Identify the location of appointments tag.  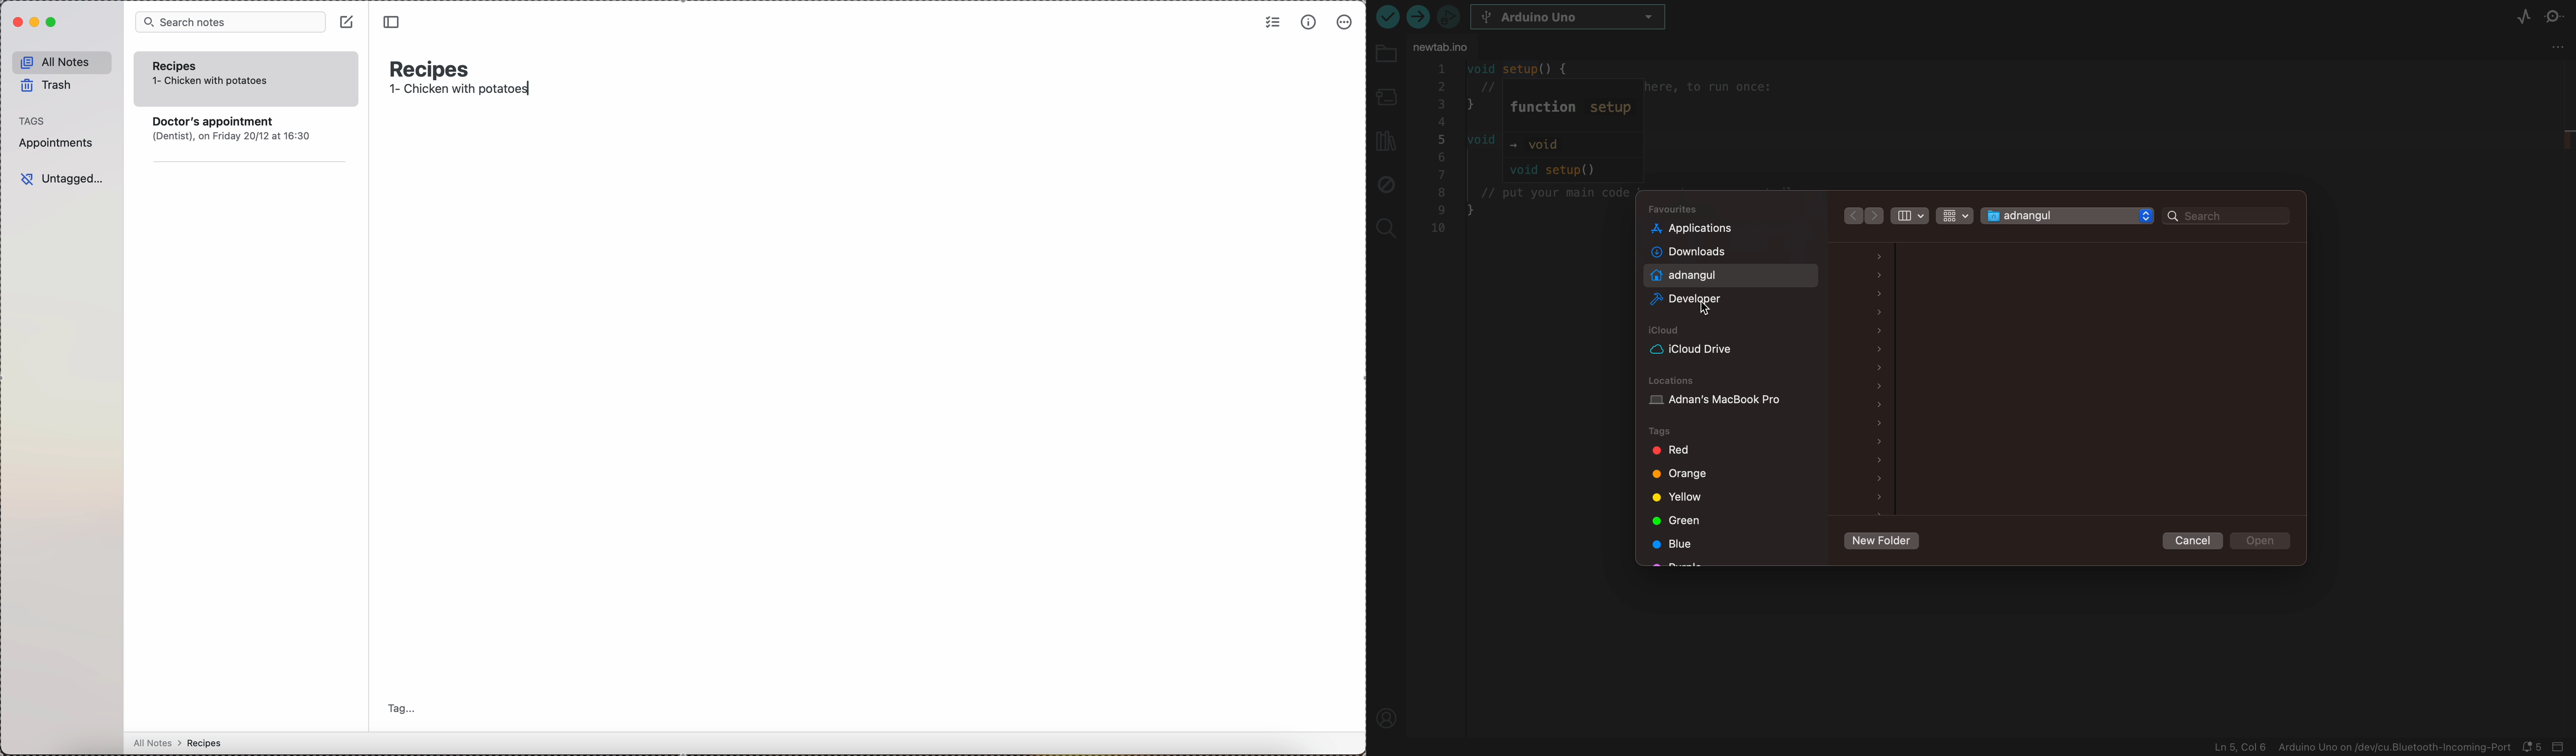
(59, 145).